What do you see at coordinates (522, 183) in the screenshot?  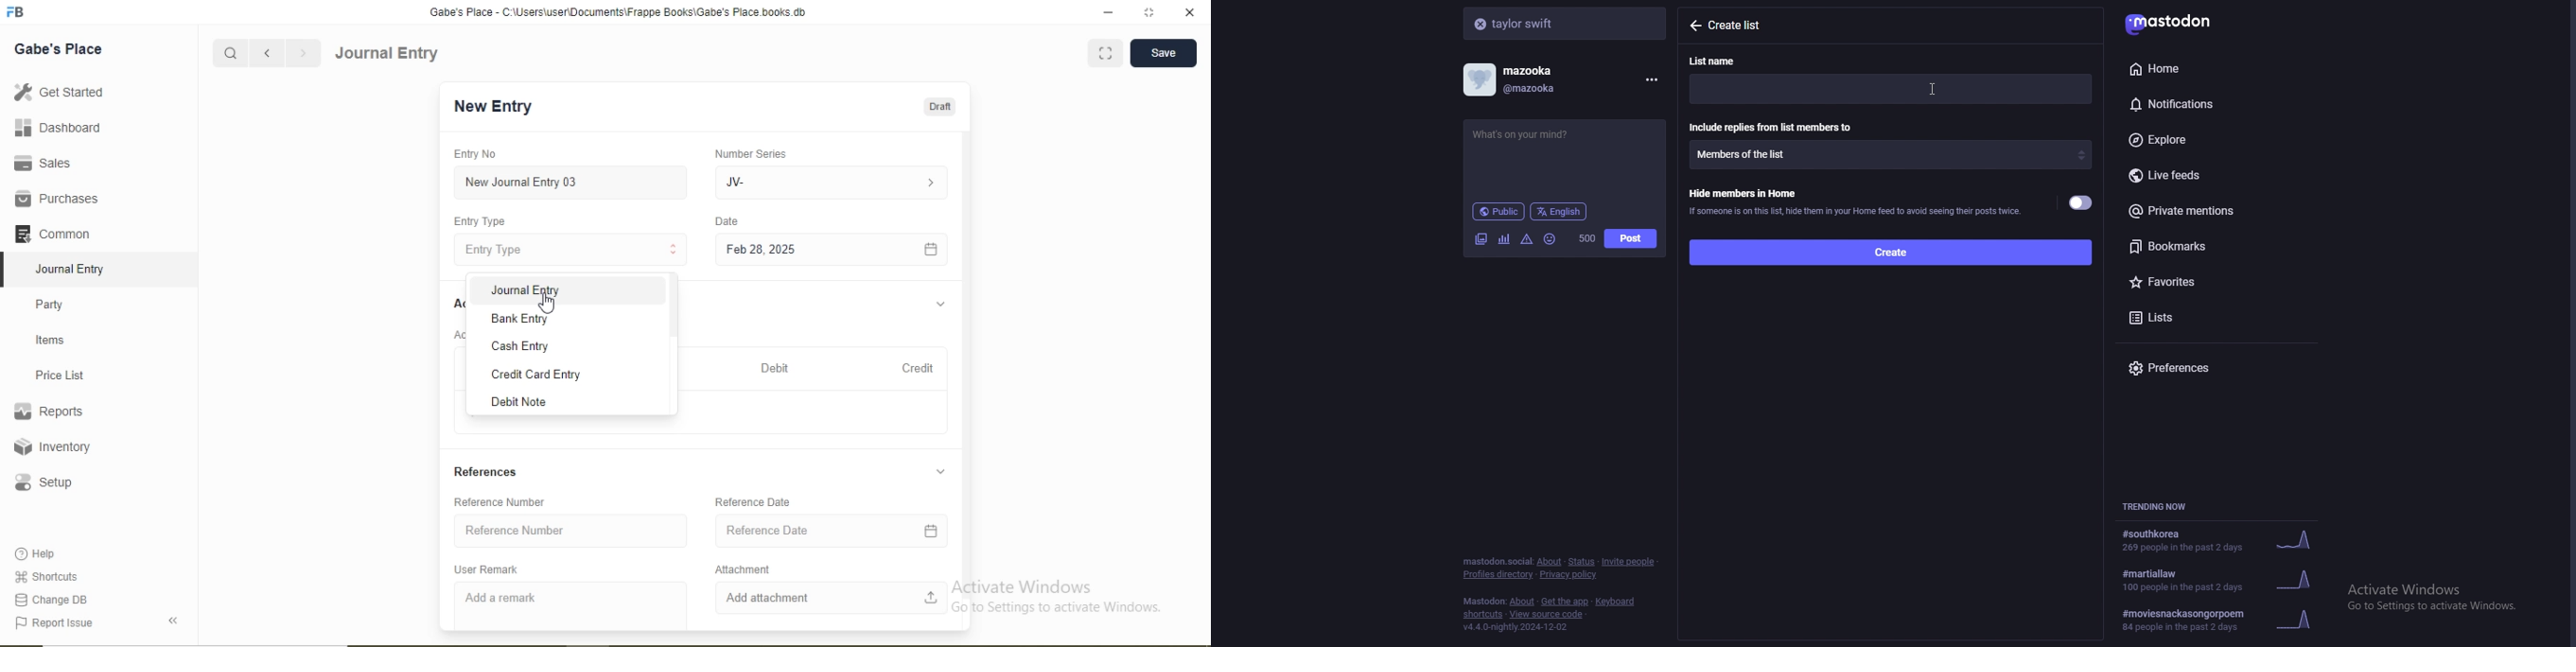 I see `New Journal Entry 03` at bounding box center [522, 183].